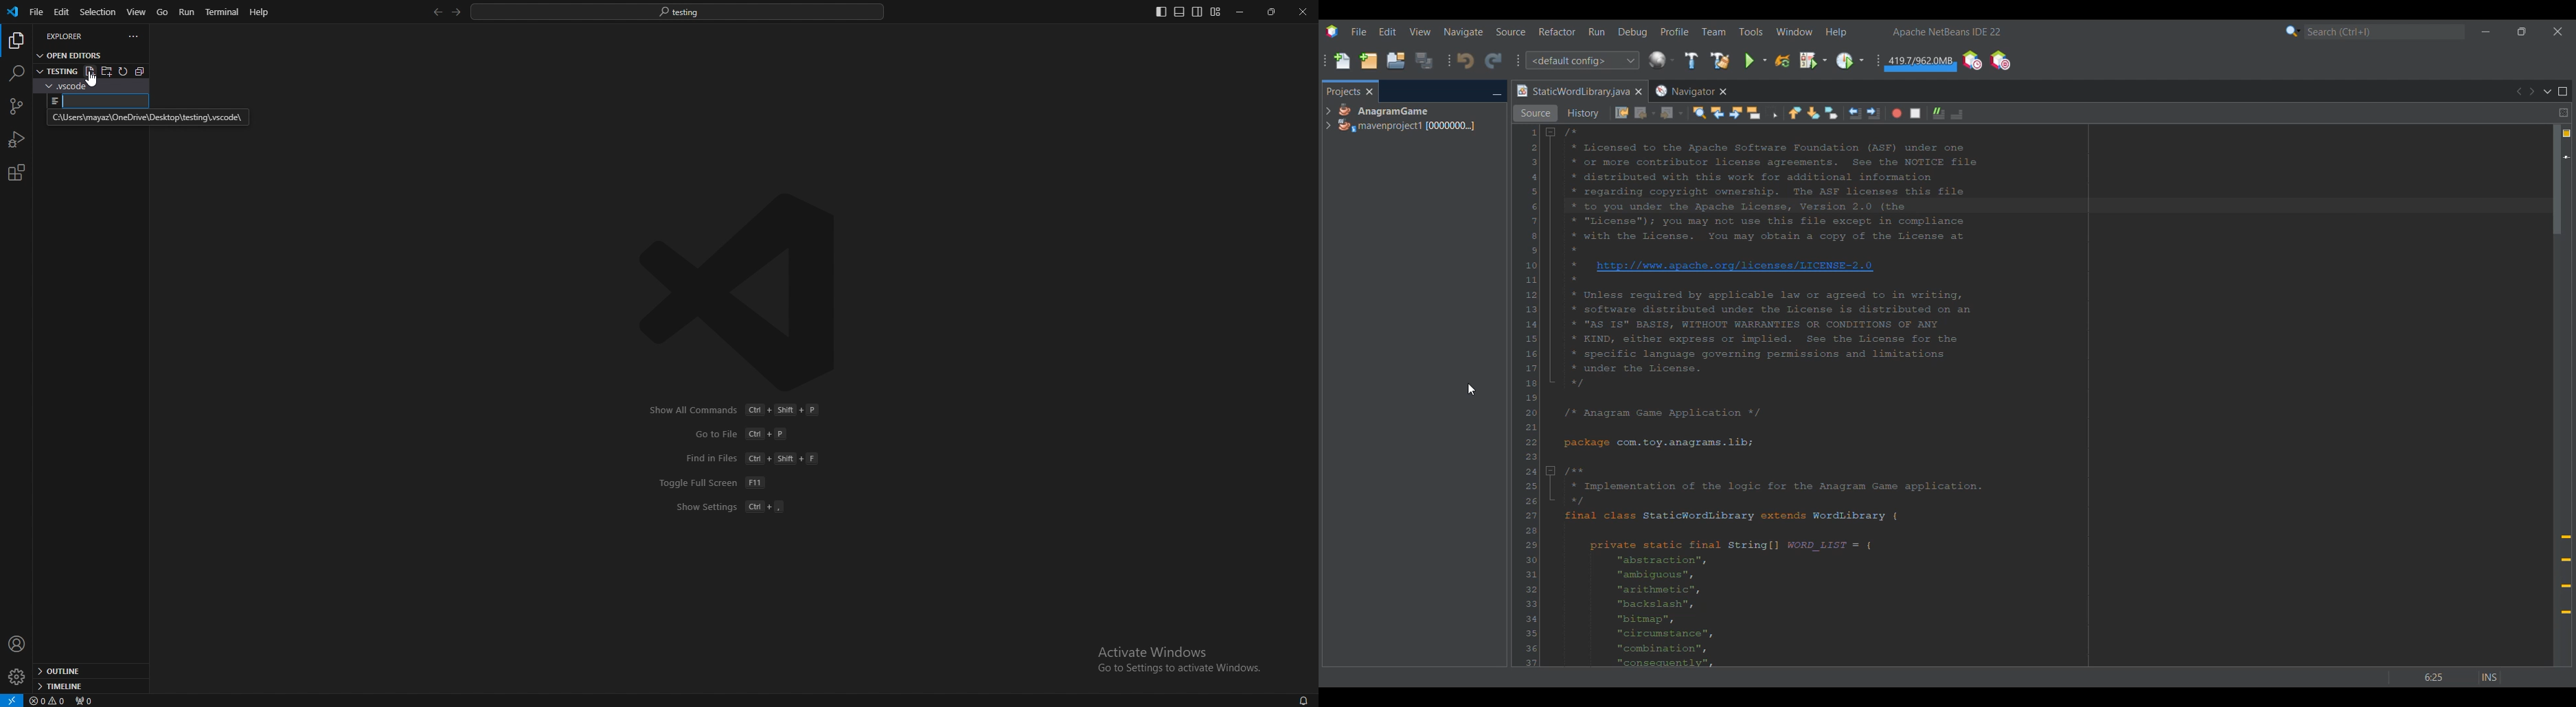 This screenshot has width=2576, height=728. Describe the element at coordinates (107, 71) in the screenshot. I see `new folder` at that location.